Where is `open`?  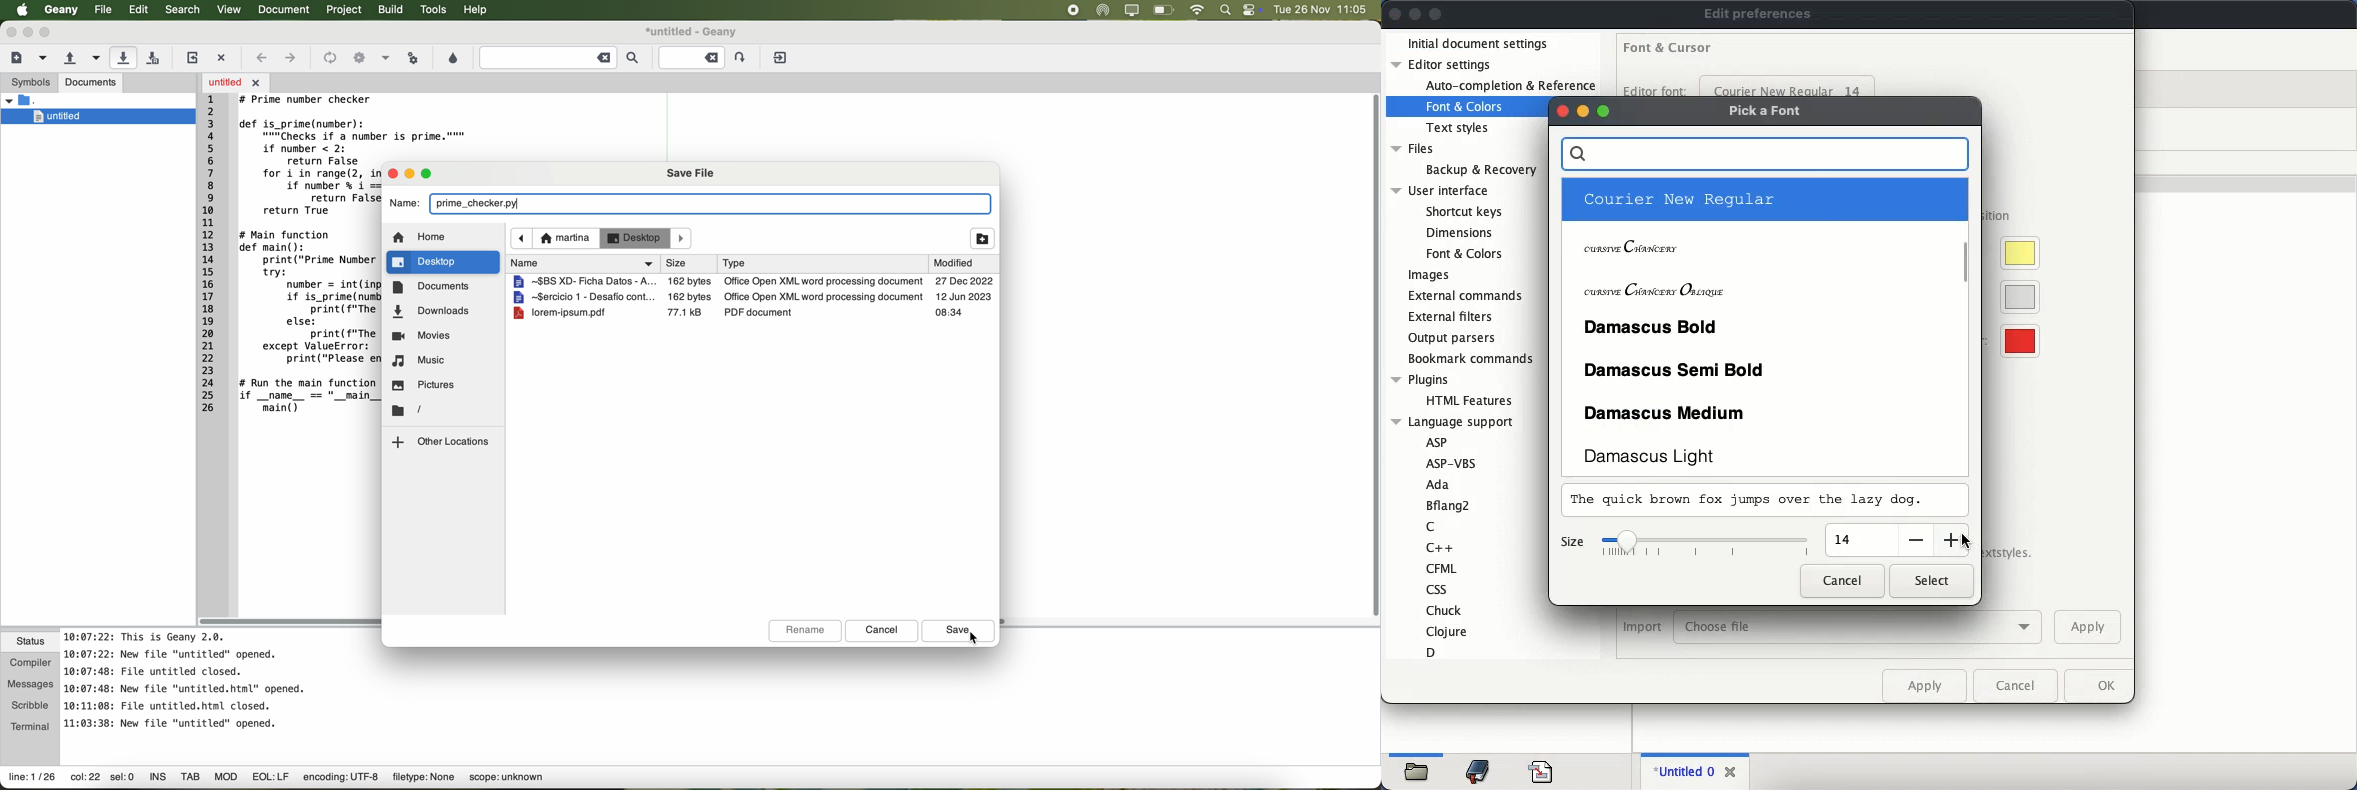 open is located at coordinates (1418, 774).